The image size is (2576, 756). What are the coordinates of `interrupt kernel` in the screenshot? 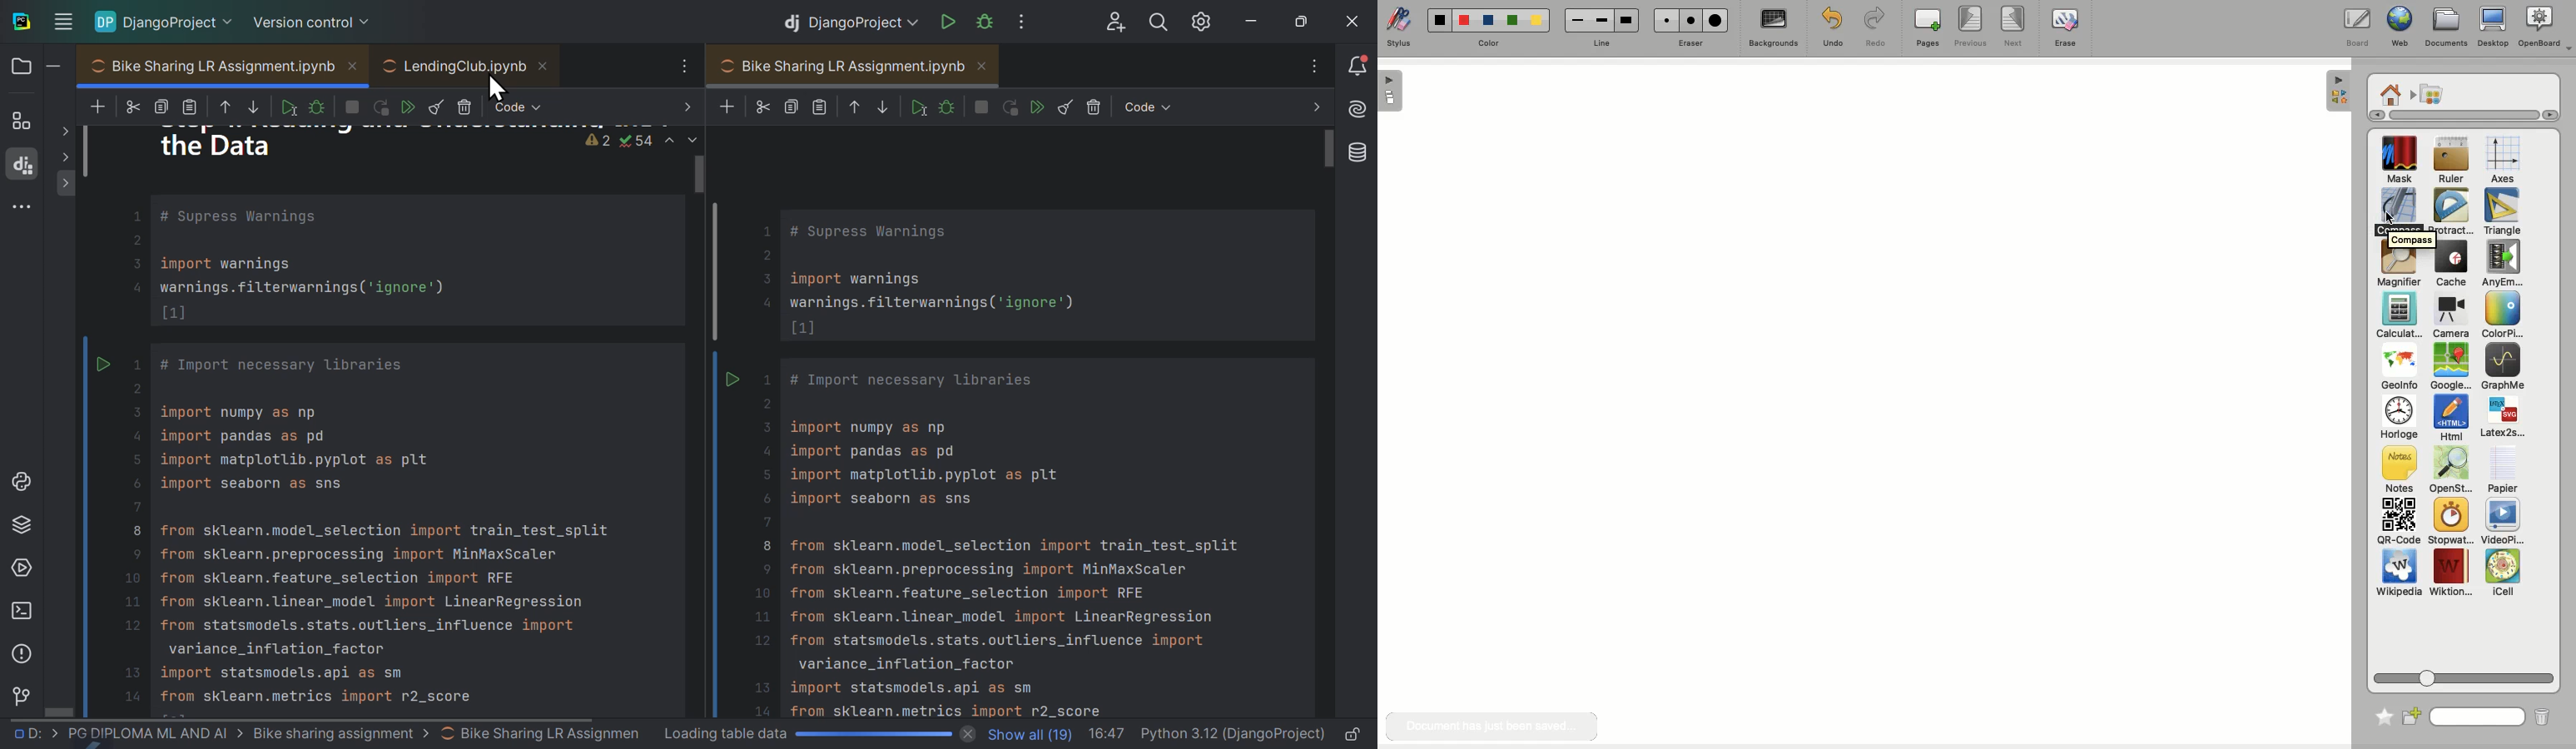 It's located at (983, 106).